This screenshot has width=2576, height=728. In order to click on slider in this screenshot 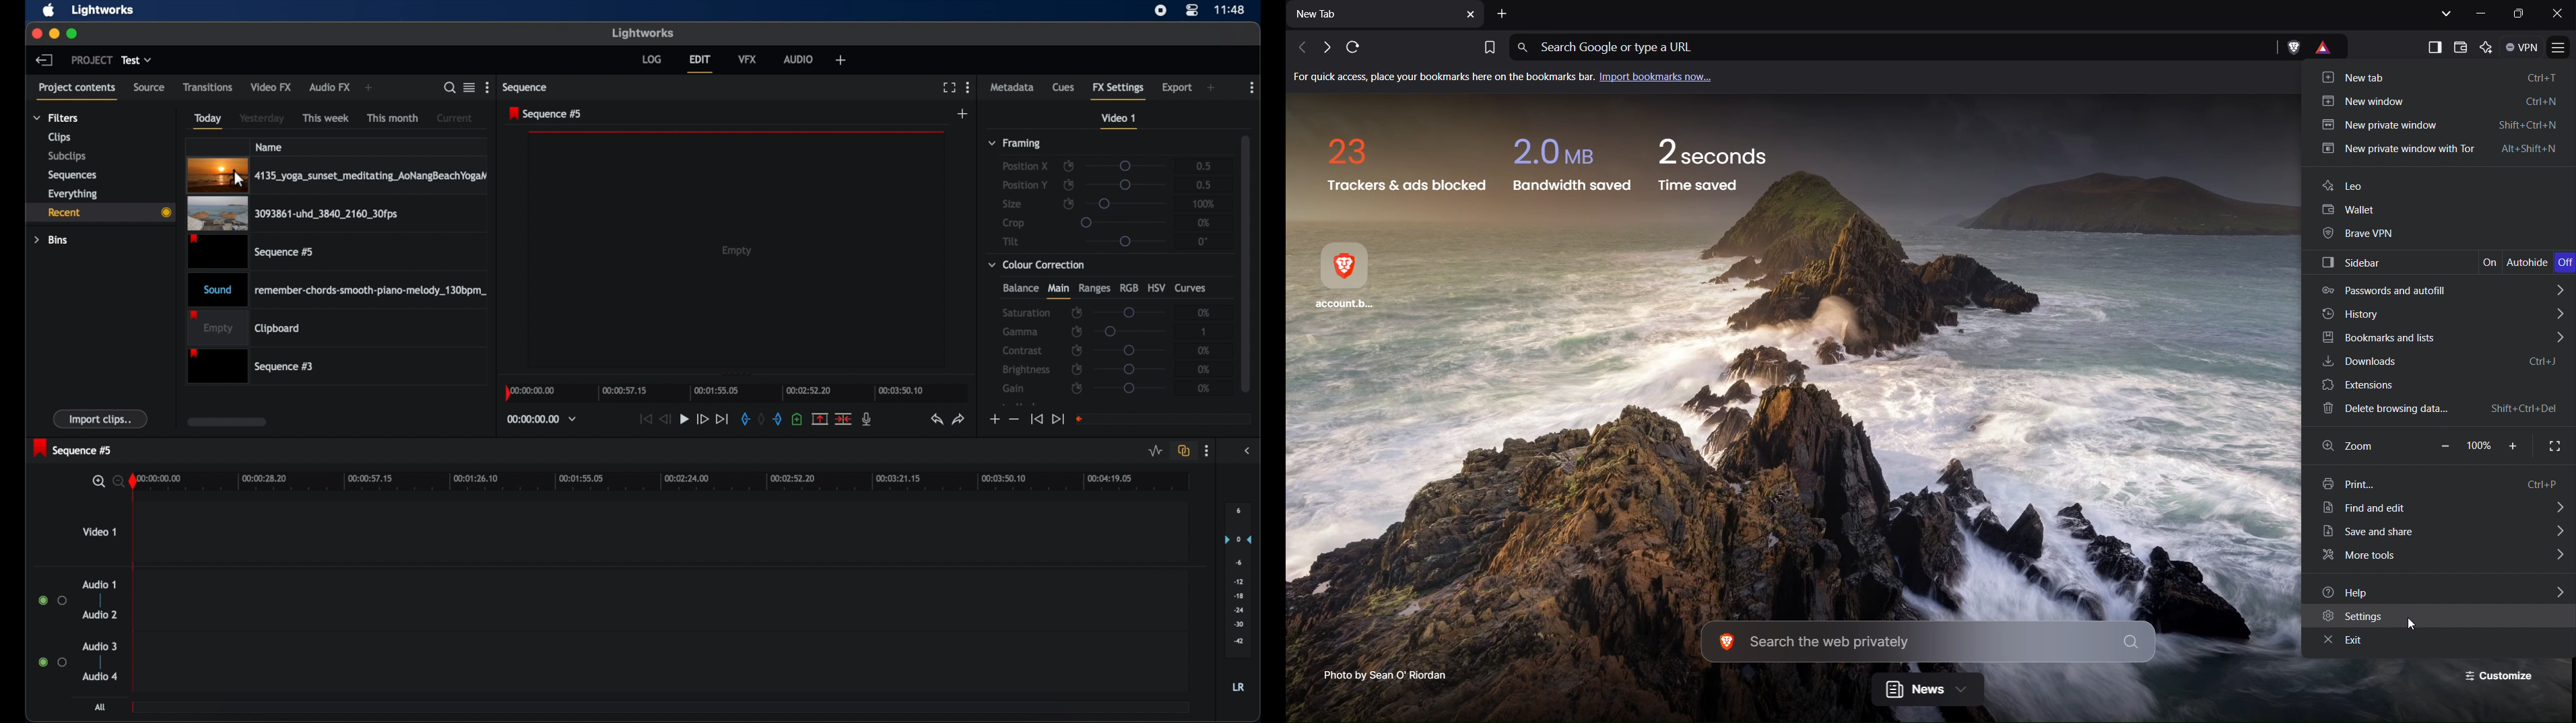, I will do `click(1124, 165)`.